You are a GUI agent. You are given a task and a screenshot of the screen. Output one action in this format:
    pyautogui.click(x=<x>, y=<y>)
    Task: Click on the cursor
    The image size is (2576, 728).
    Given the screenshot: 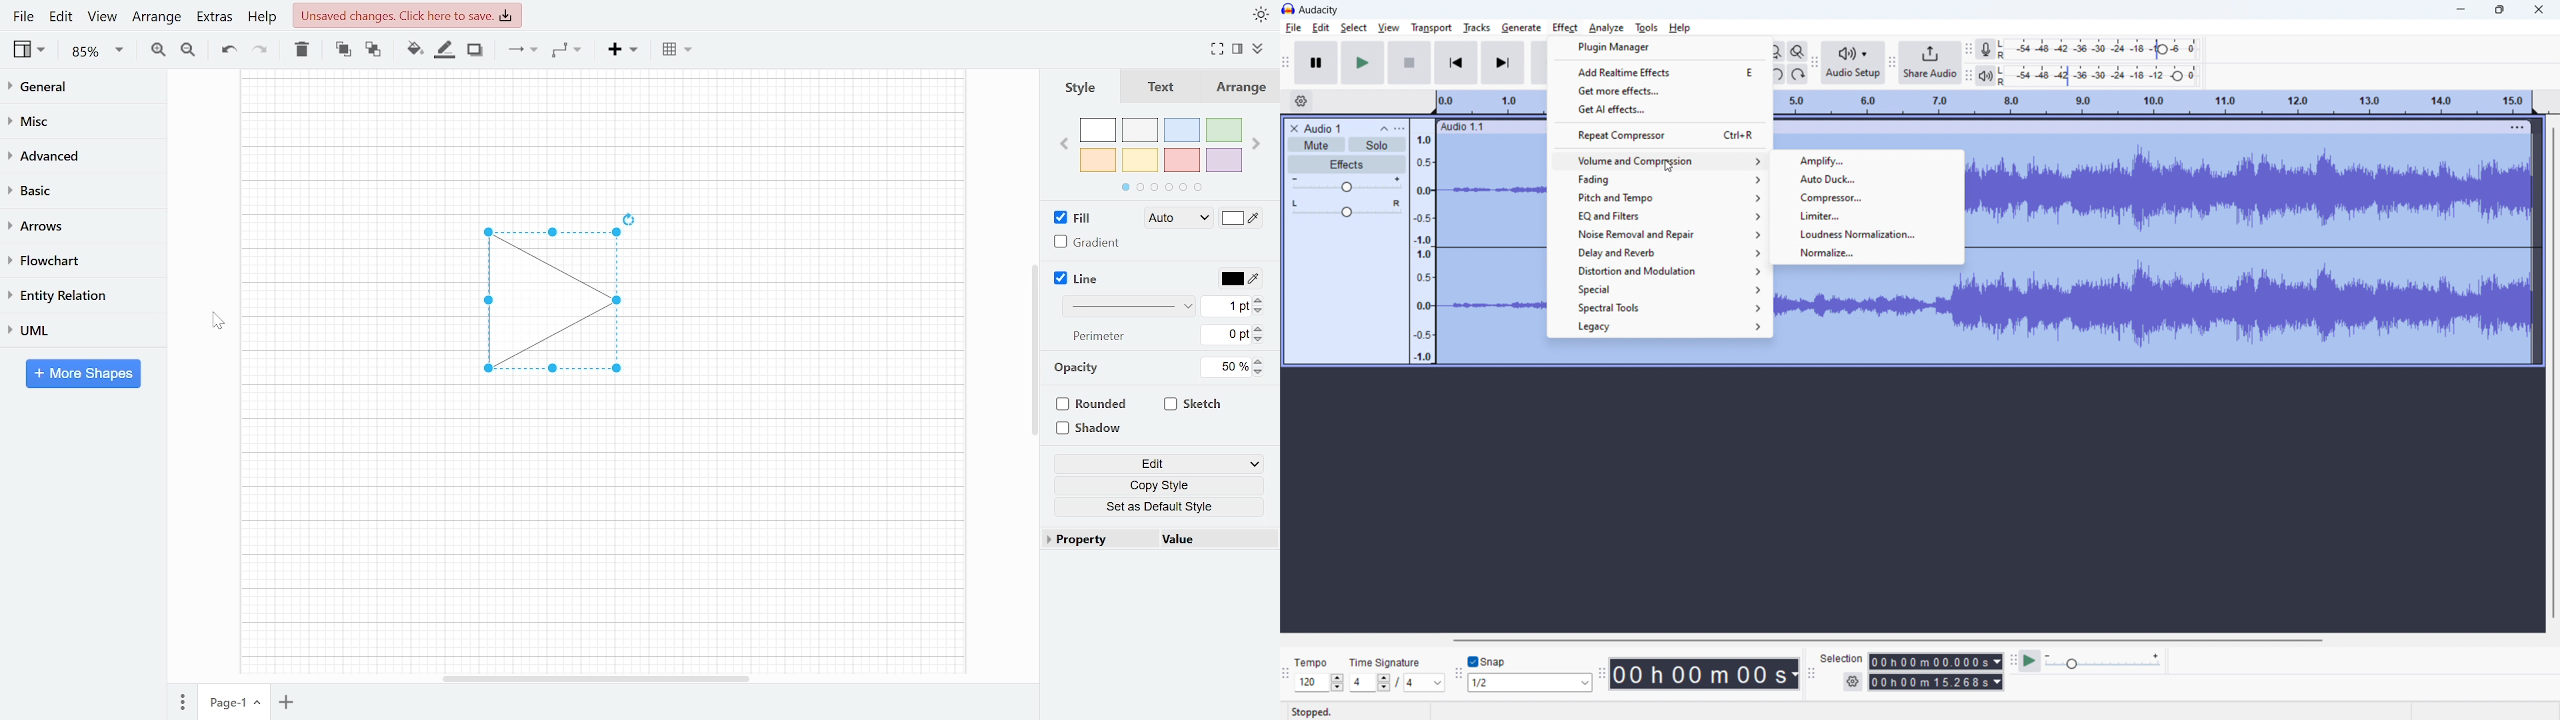 What is the action you would take?
    pyautogui.click(x=214, y=320)
    